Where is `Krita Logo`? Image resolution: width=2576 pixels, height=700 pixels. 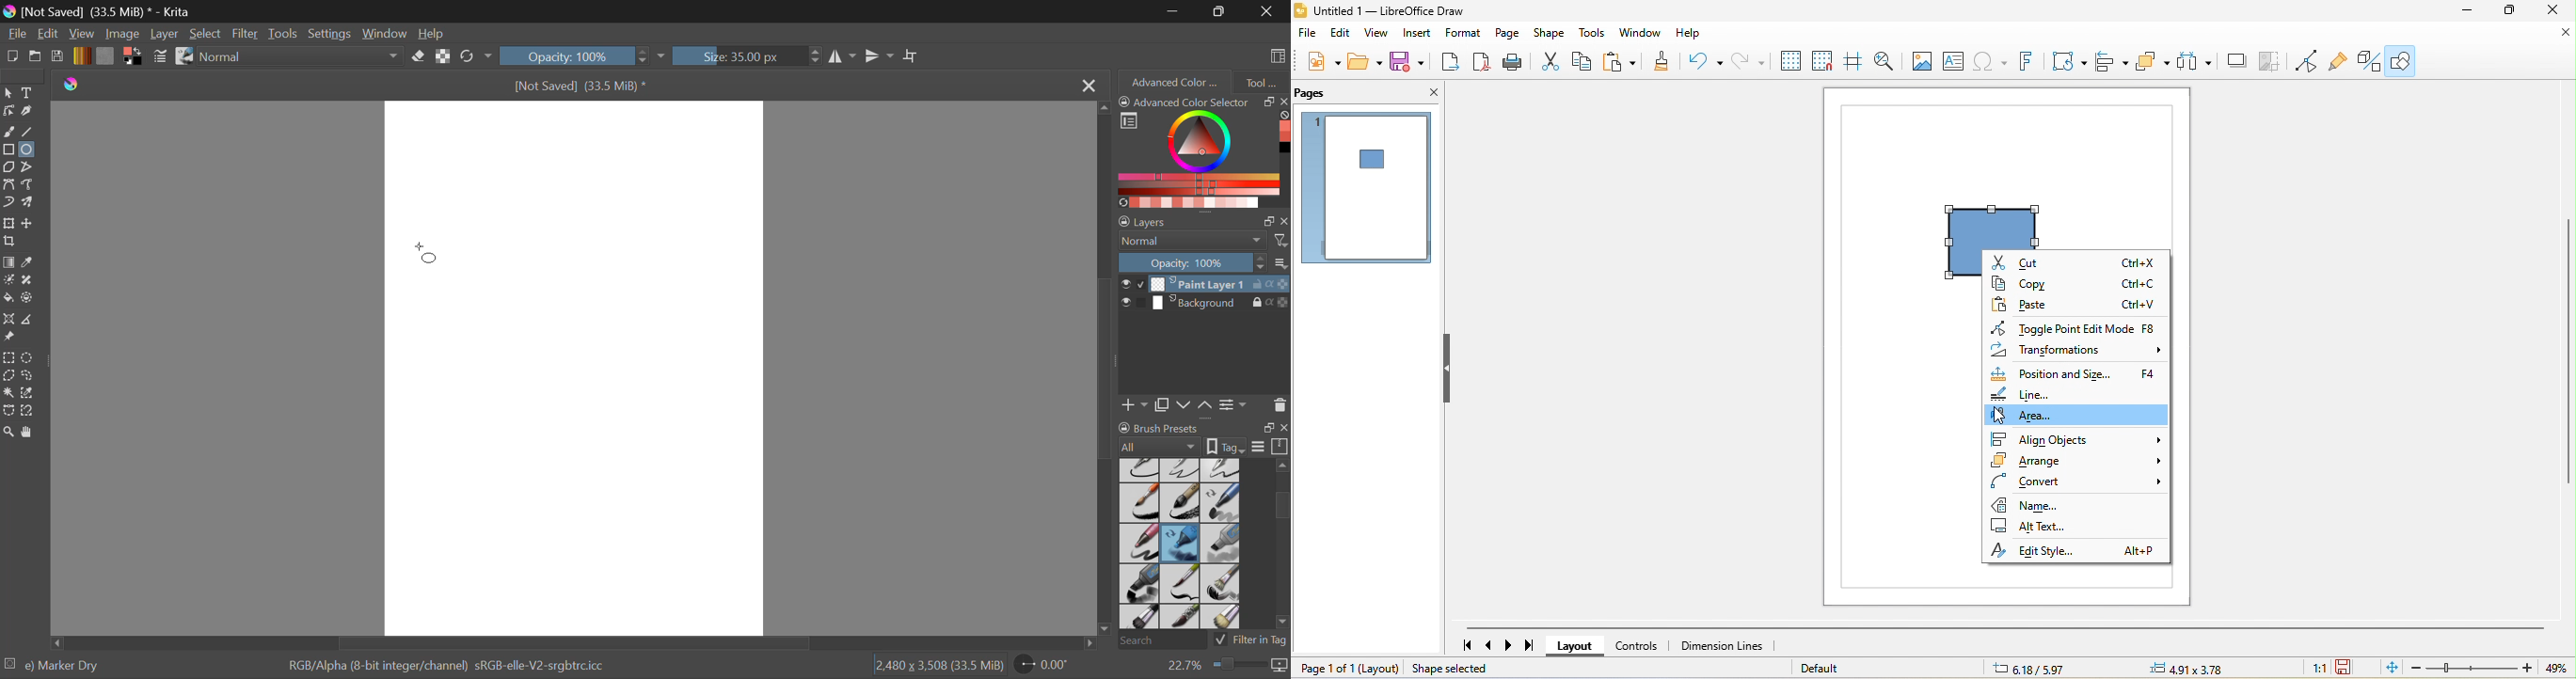
Krita Logo is located at coordinates (70, 85).